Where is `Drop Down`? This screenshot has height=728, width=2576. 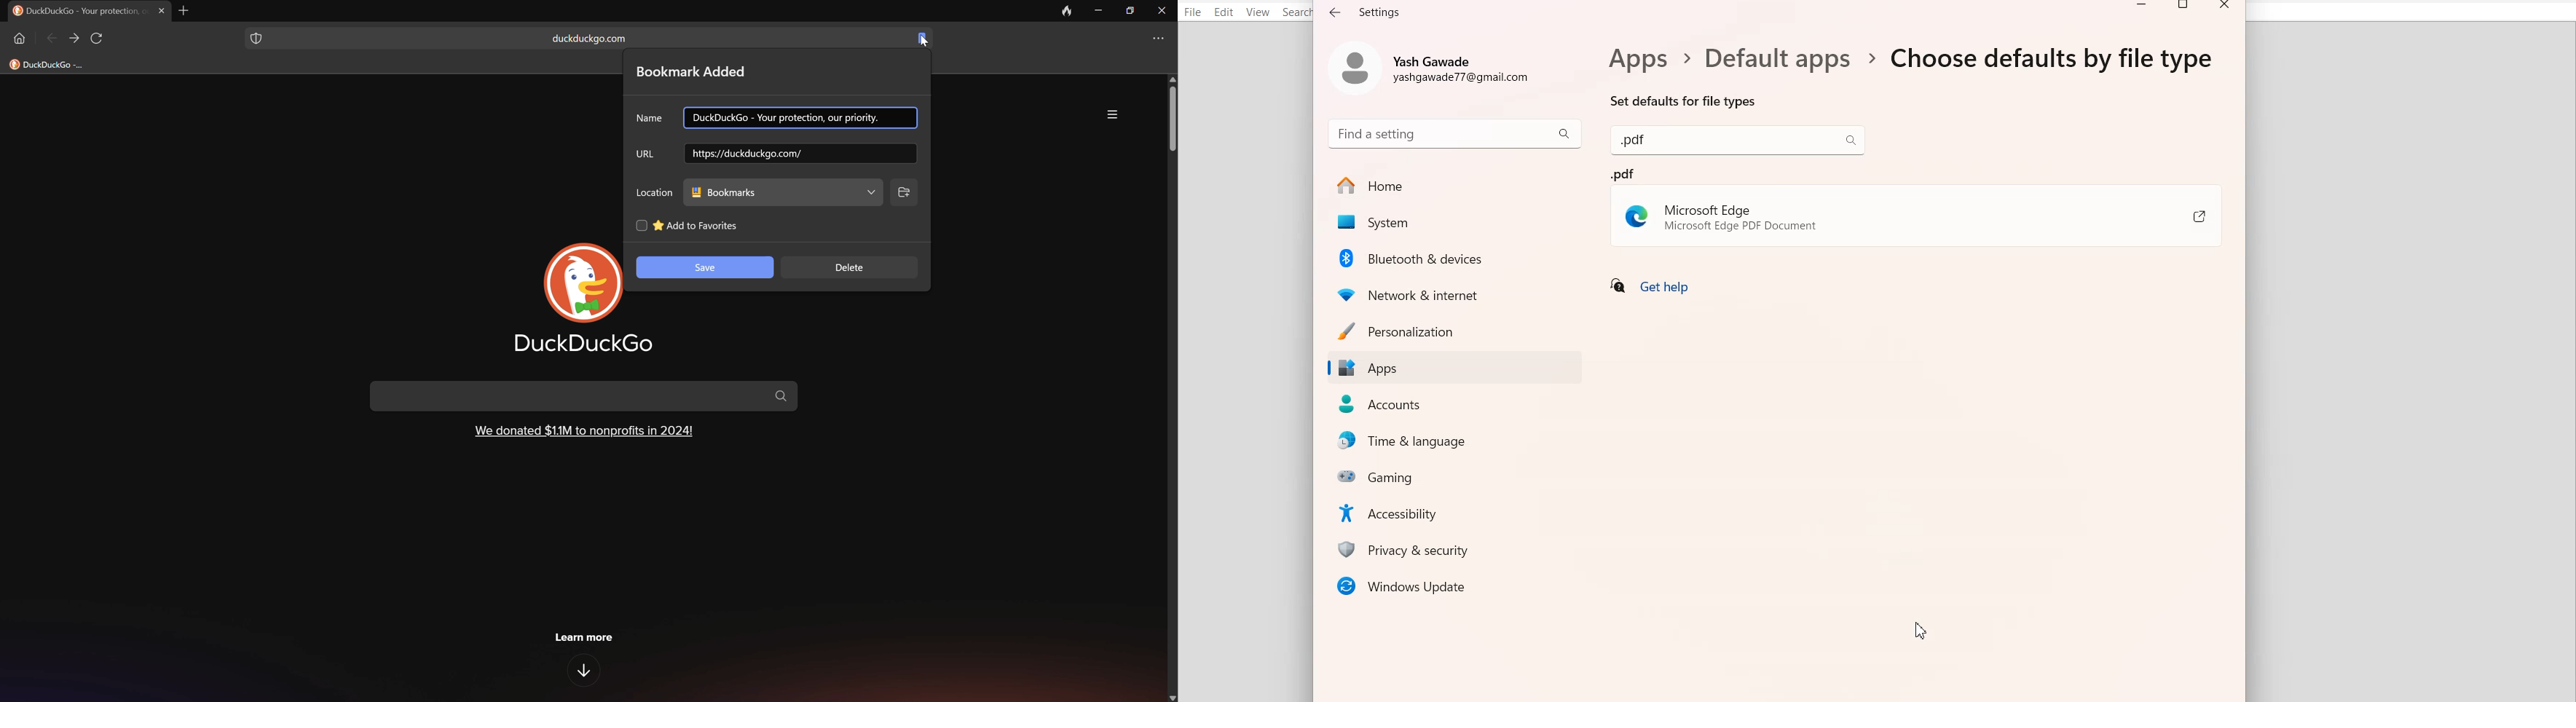 Drop Down is located at coordinates (870, 192).